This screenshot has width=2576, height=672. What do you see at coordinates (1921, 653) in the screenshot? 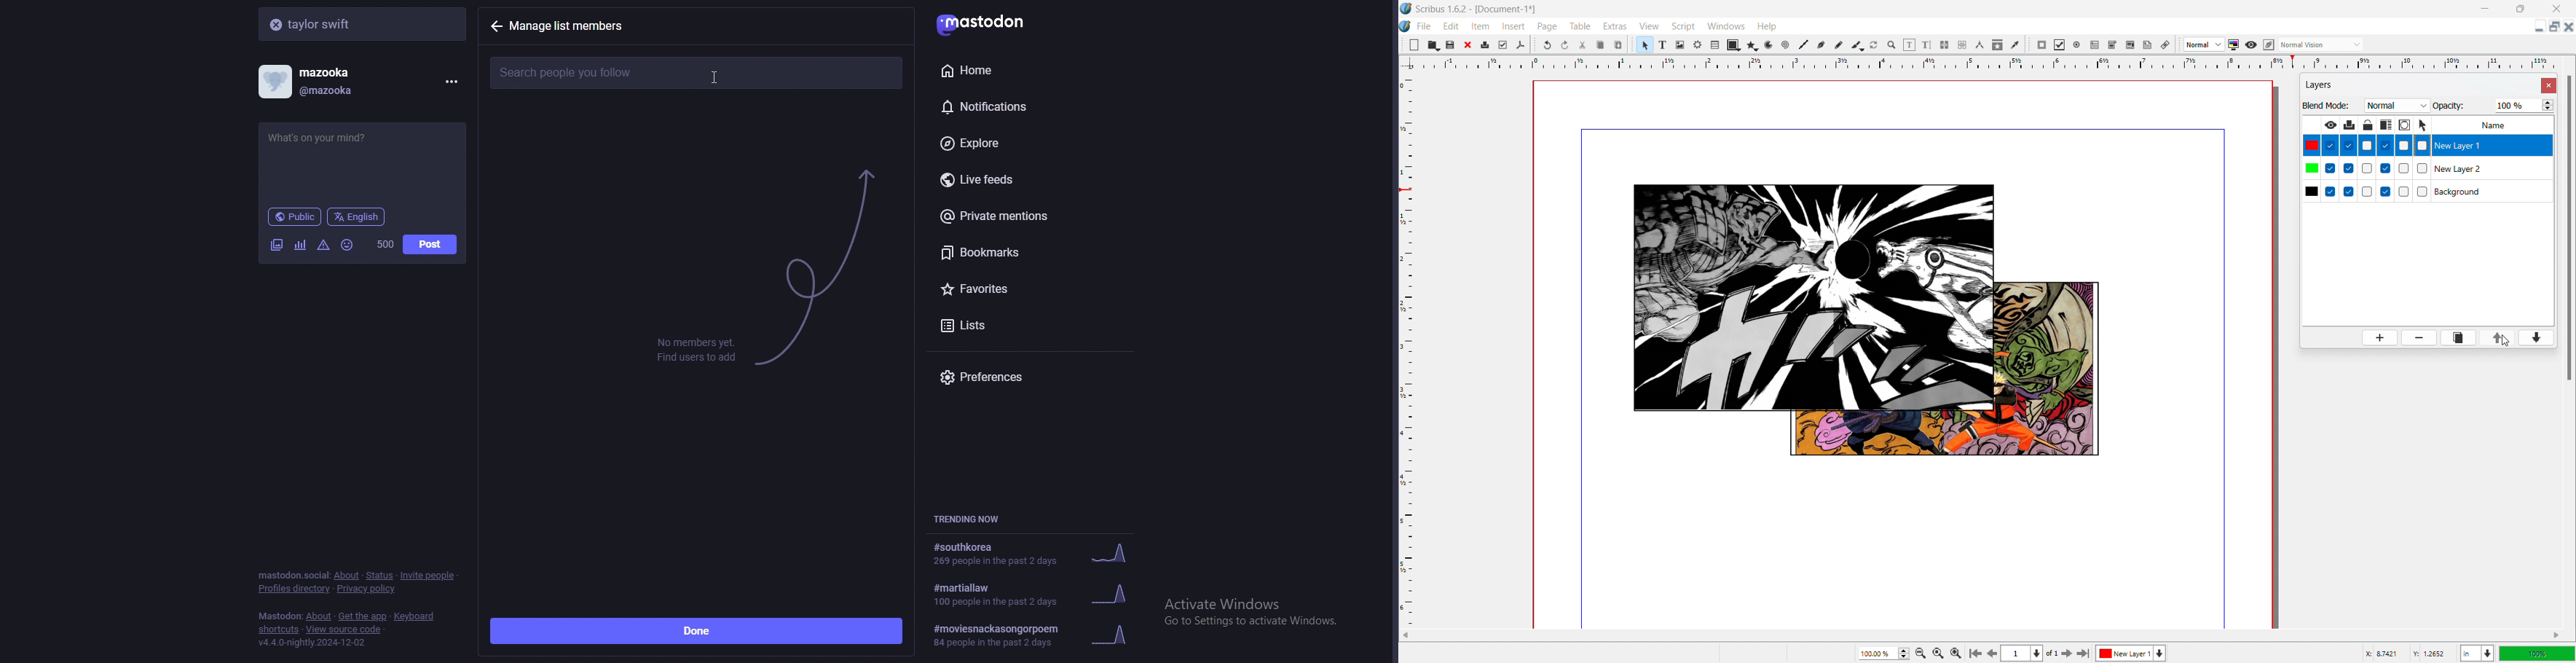
I see `zoom out by the stepping factor selected in settings` at bounding box center [1921, 653].